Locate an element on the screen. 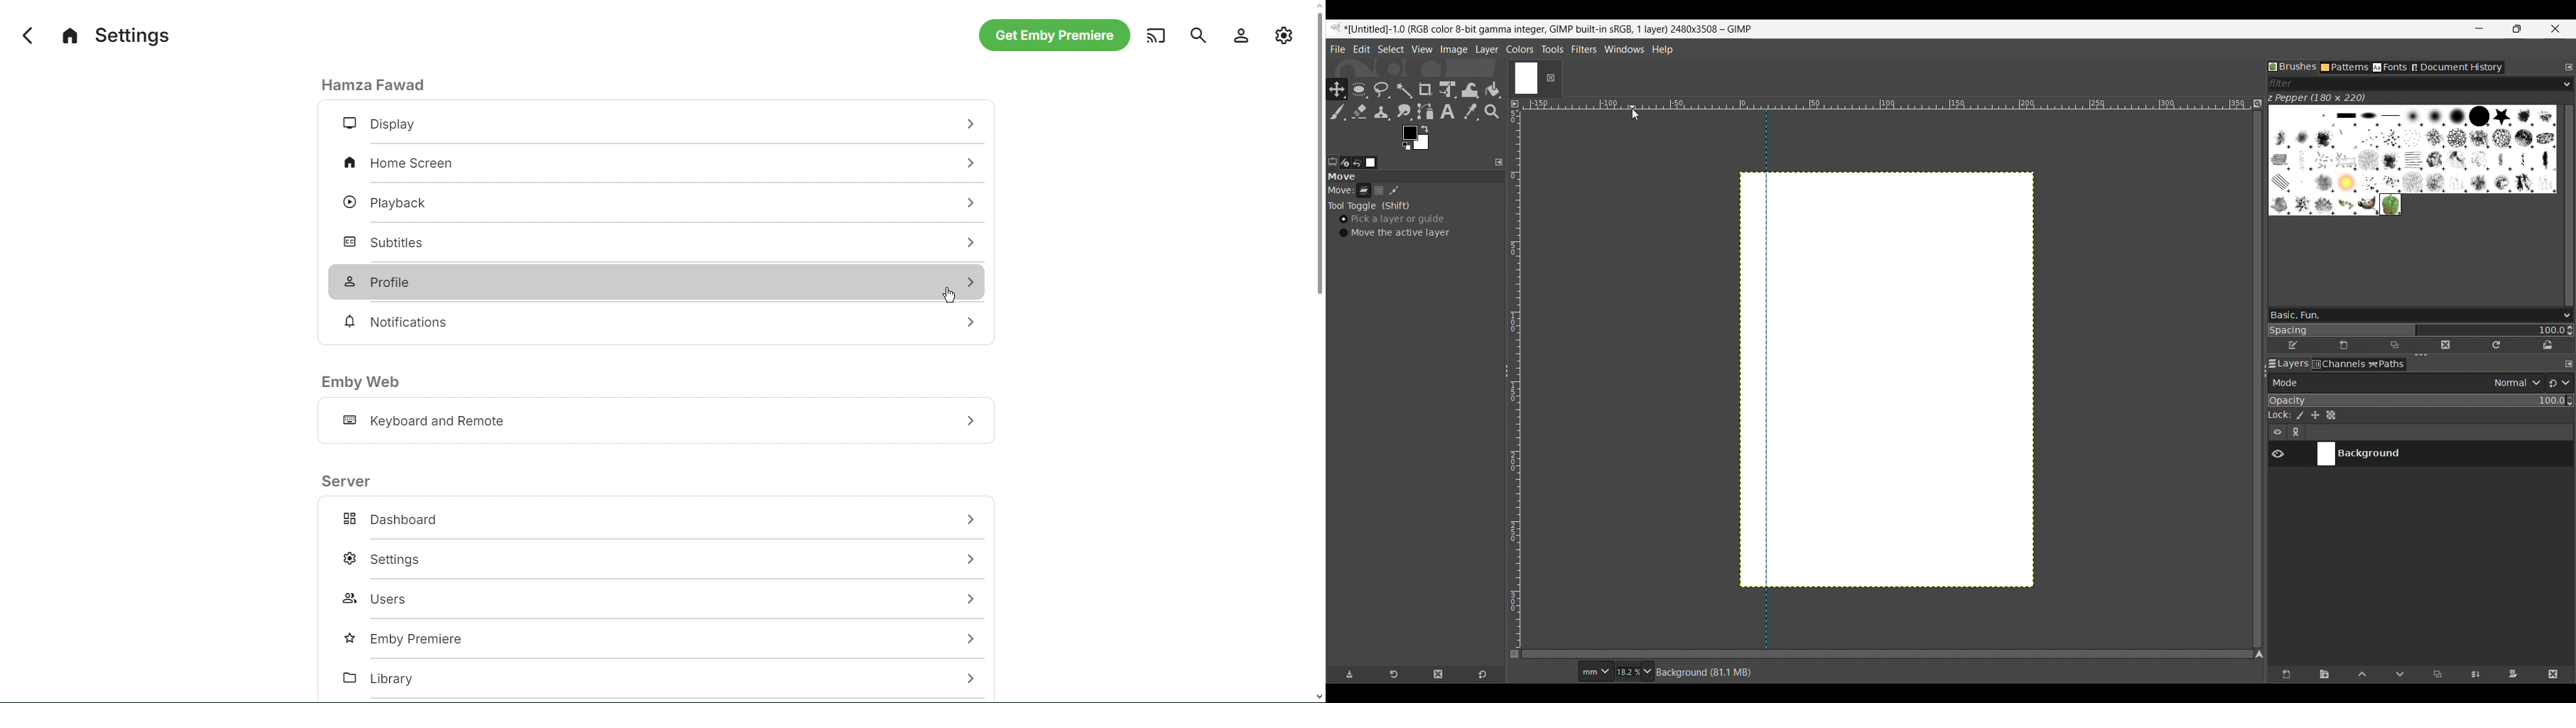 This screenshot has width=2576, height=728. Change spacing is located at coordinates (2416, 329).